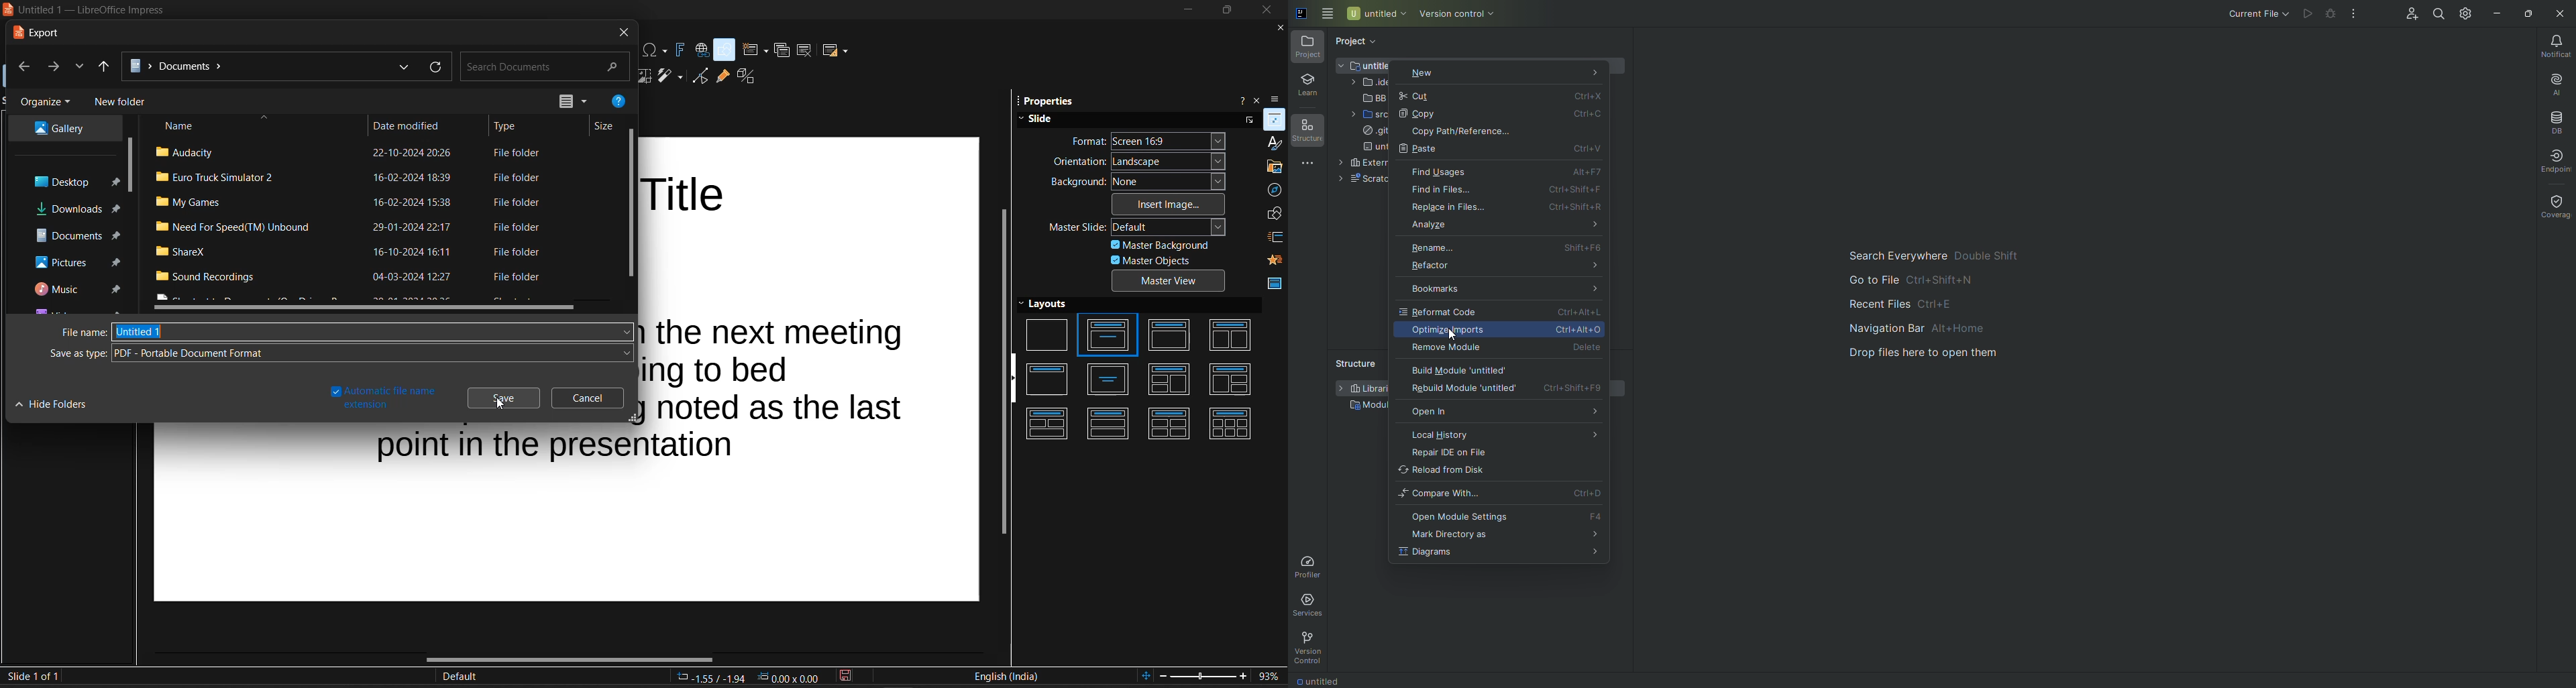 The width and height of the screenshot is (2576, 700). I want to click on zoom in, so click(1245, 677).